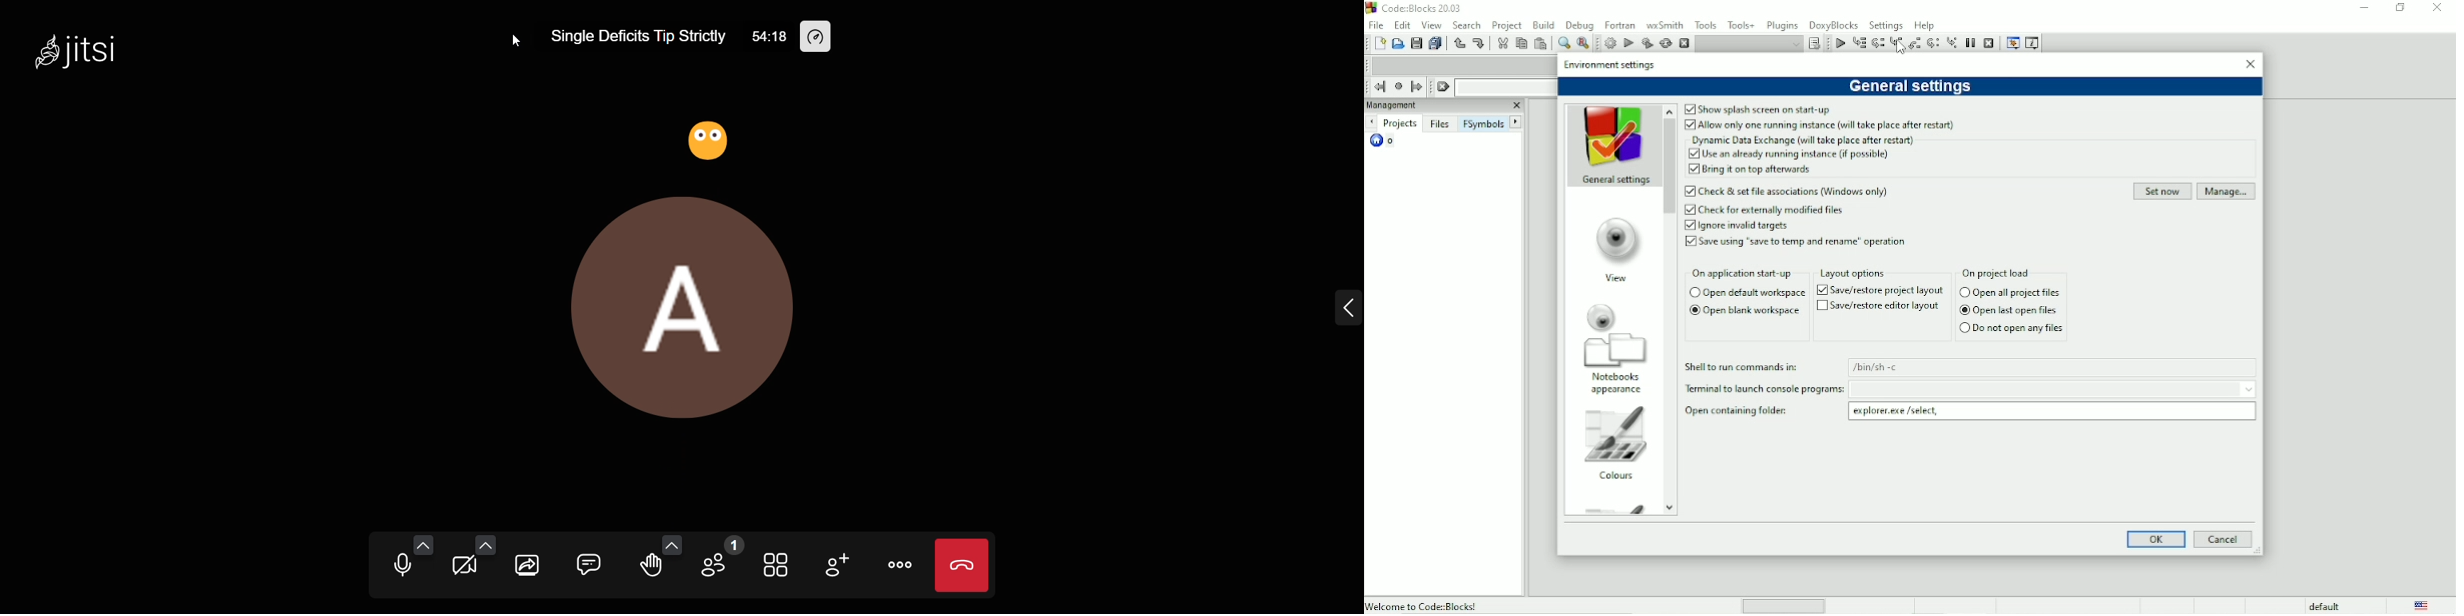  Describe the element at coordinates (1580, 25) in the screenshot. I see `Debug` at that location.